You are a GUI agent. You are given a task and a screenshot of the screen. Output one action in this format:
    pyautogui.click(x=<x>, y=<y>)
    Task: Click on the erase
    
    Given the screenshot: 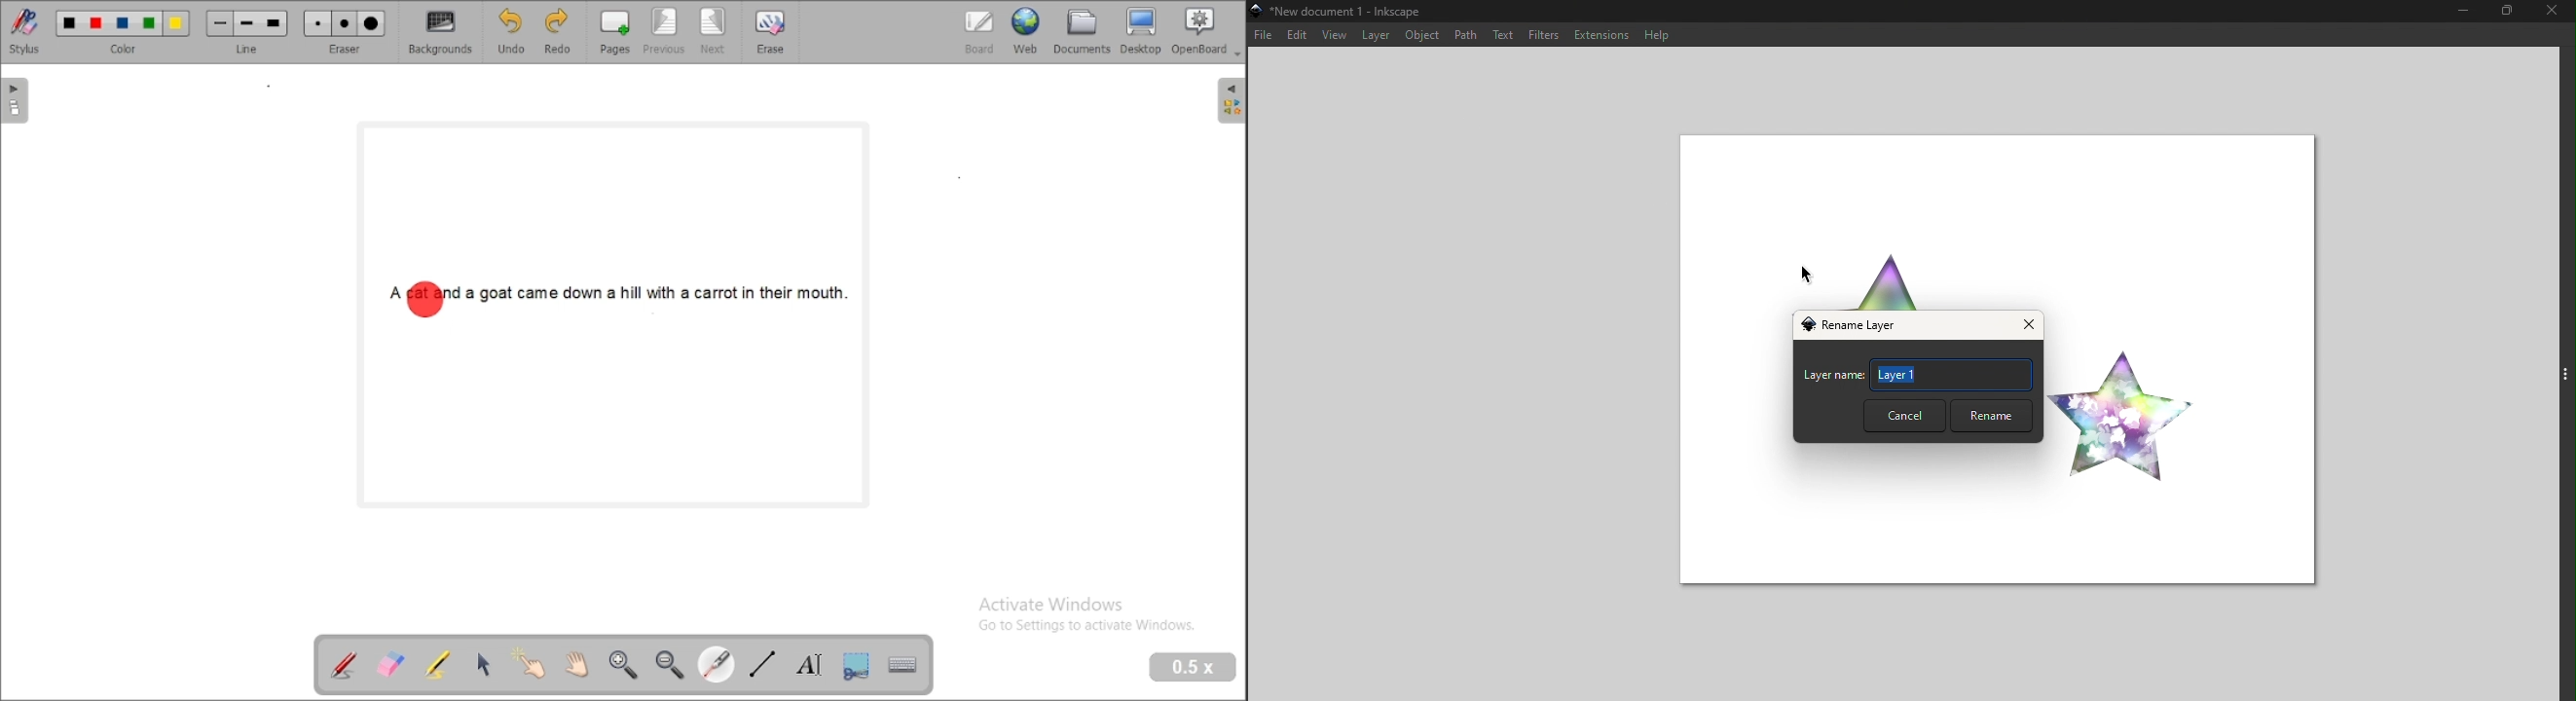 What is the action you would take?
    pyautogui.click(x=770, y=31)
    